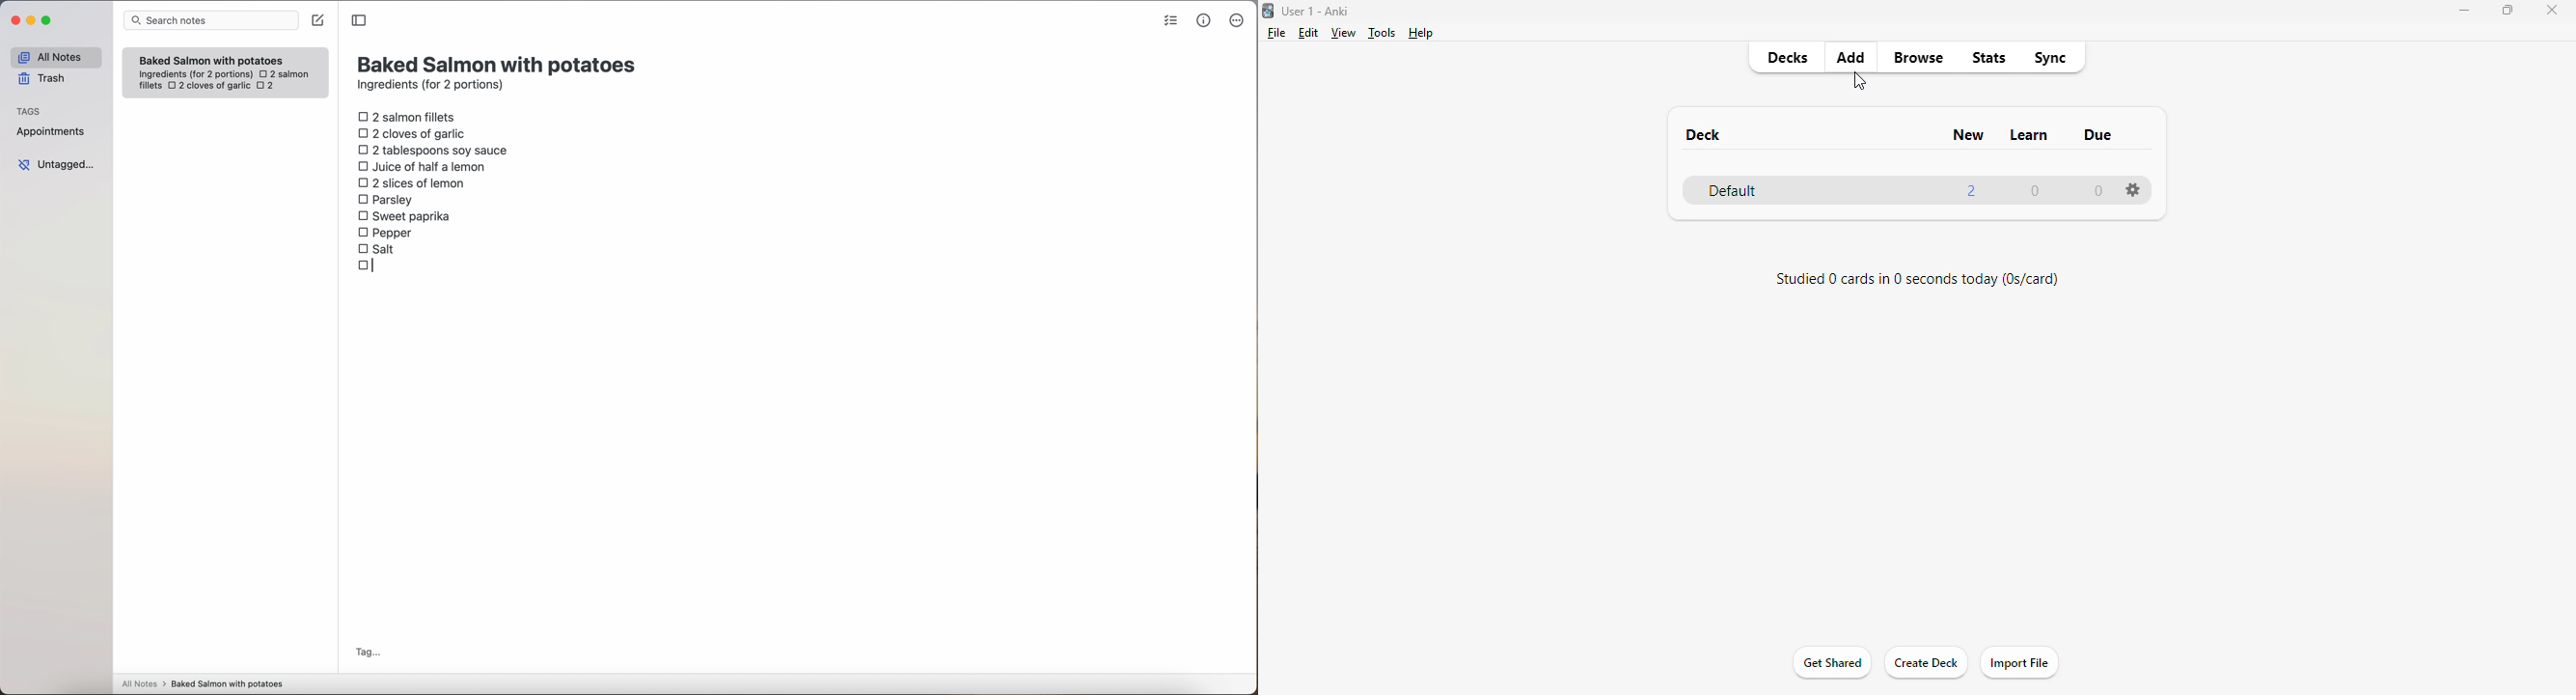  I want to click on sync, so click(2049, 58).